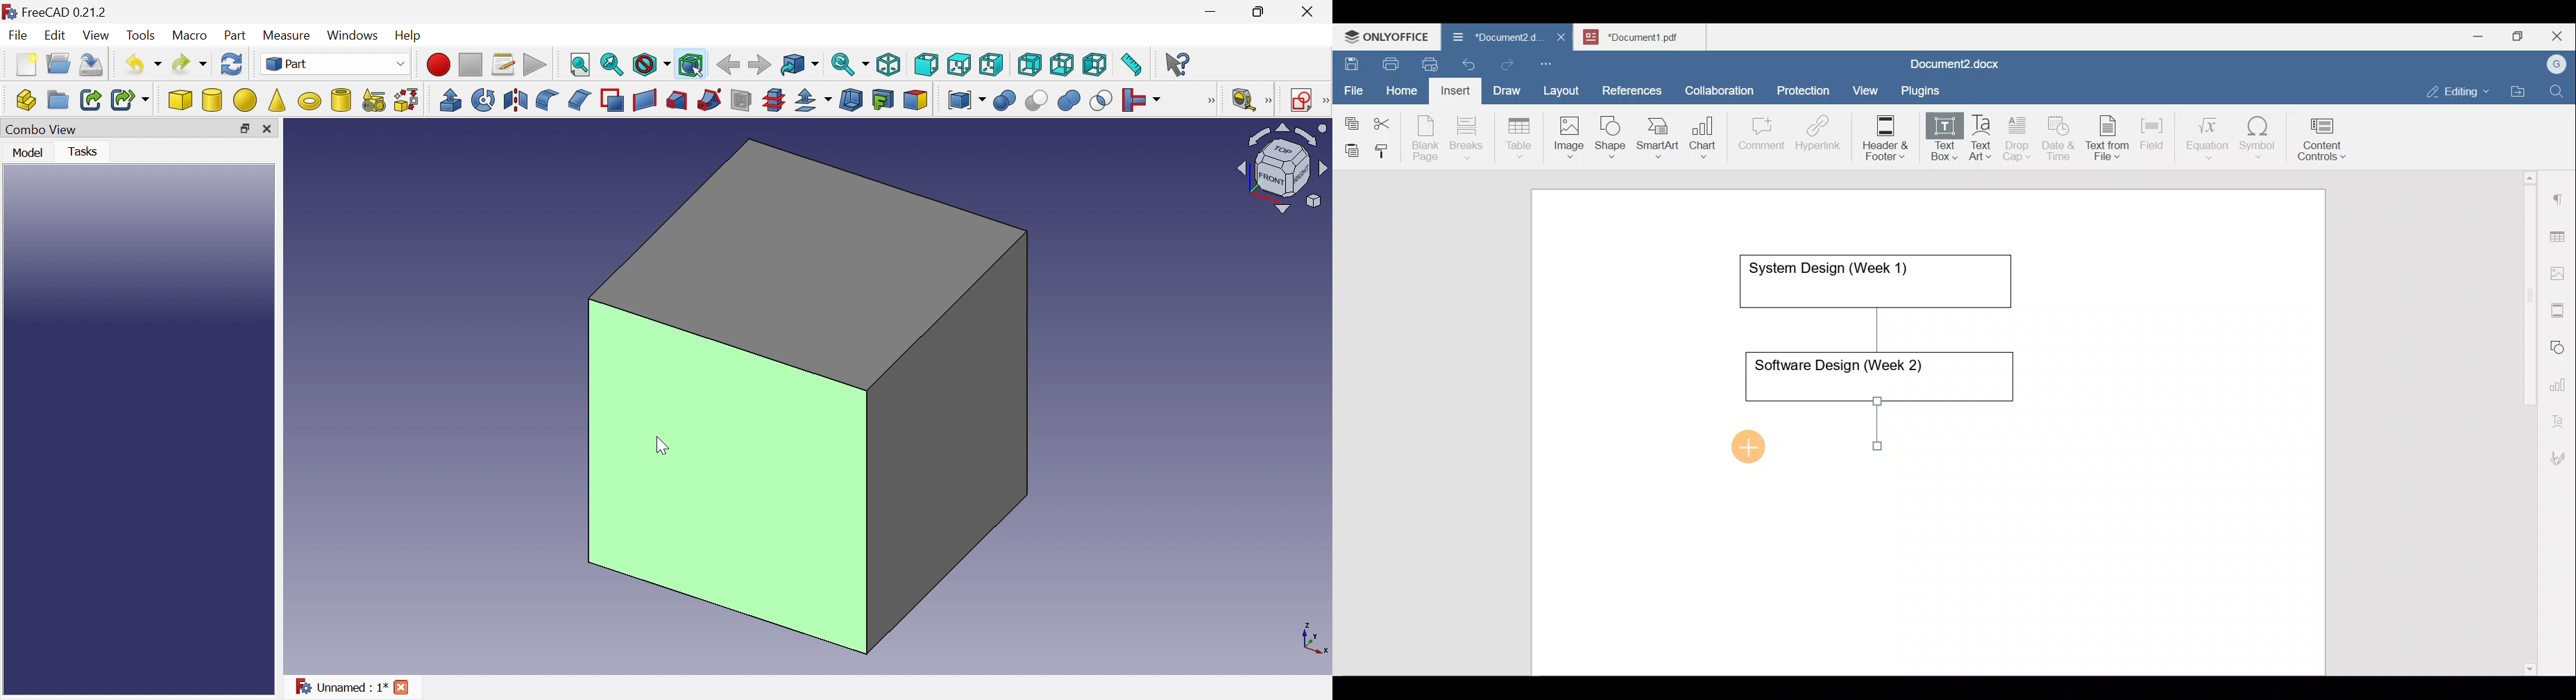 This screenshot has height=700, width=2576. I want to click on Create rules surface, so click(644, 100).